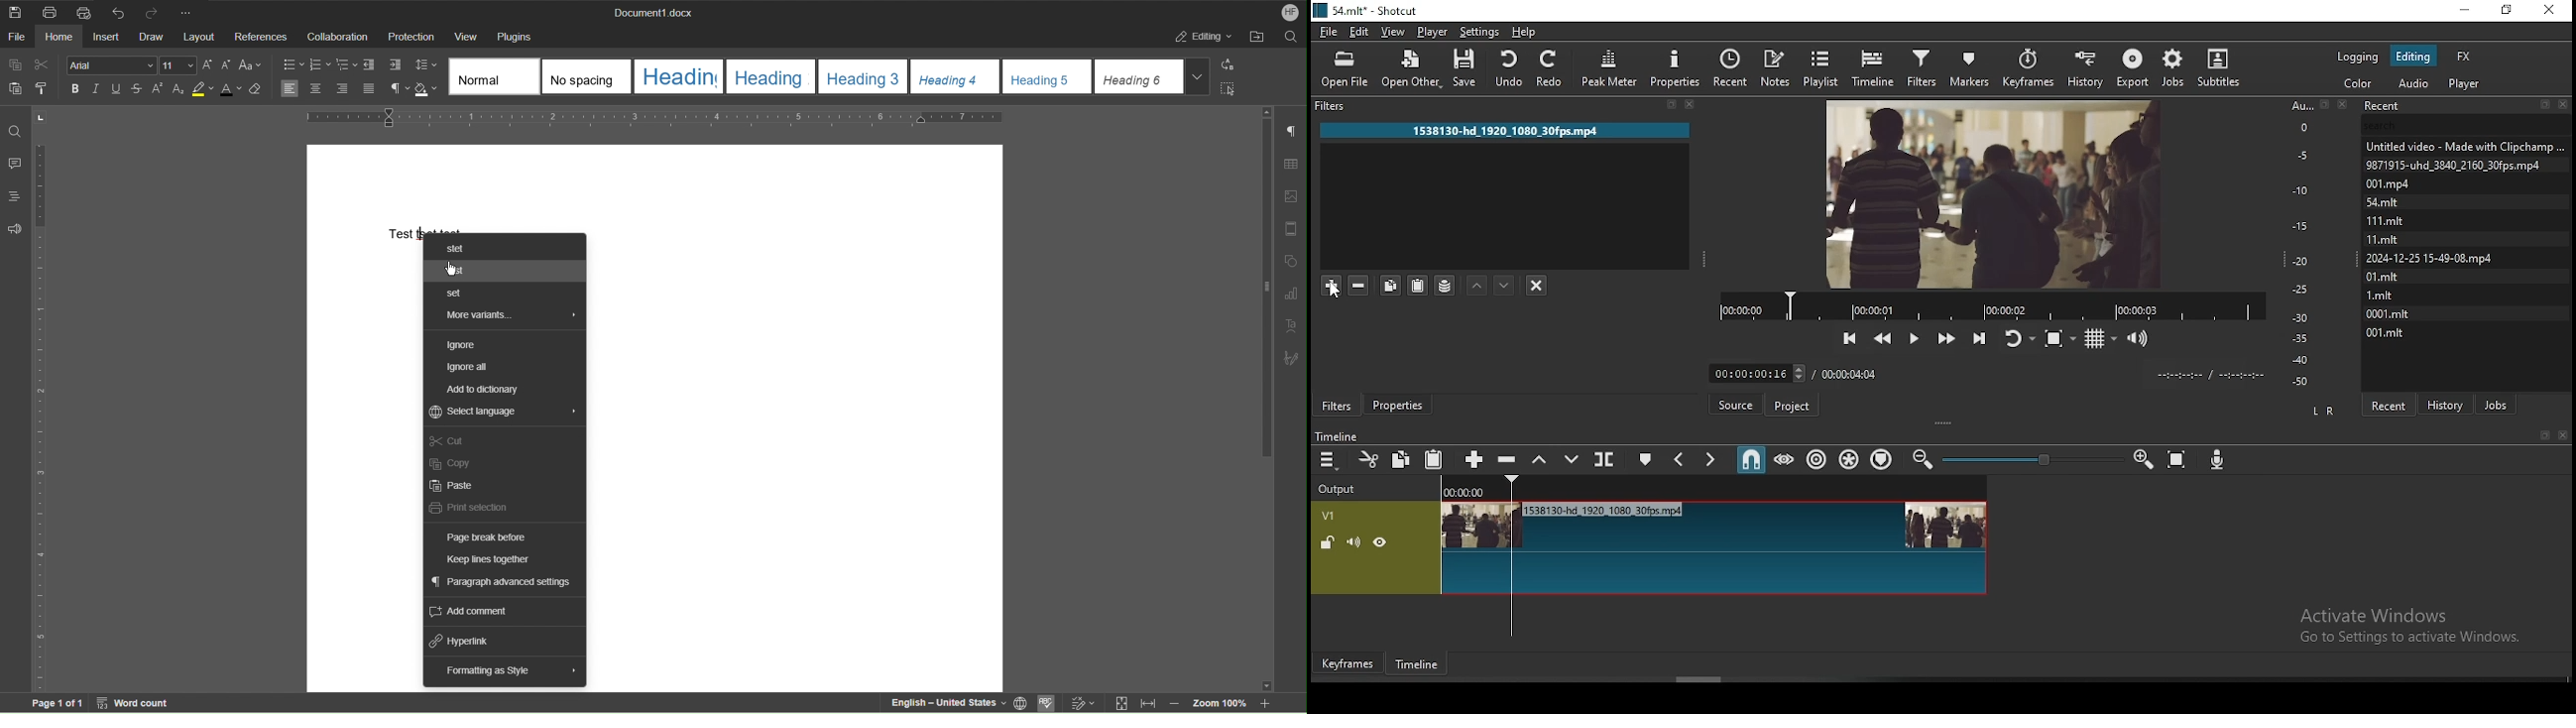 The width and height of the screenshot is (2576, 728). What do you see at coordinates (2170, 68) in the screenshot?
I see `jobs` at bounding box center [2170, 68].